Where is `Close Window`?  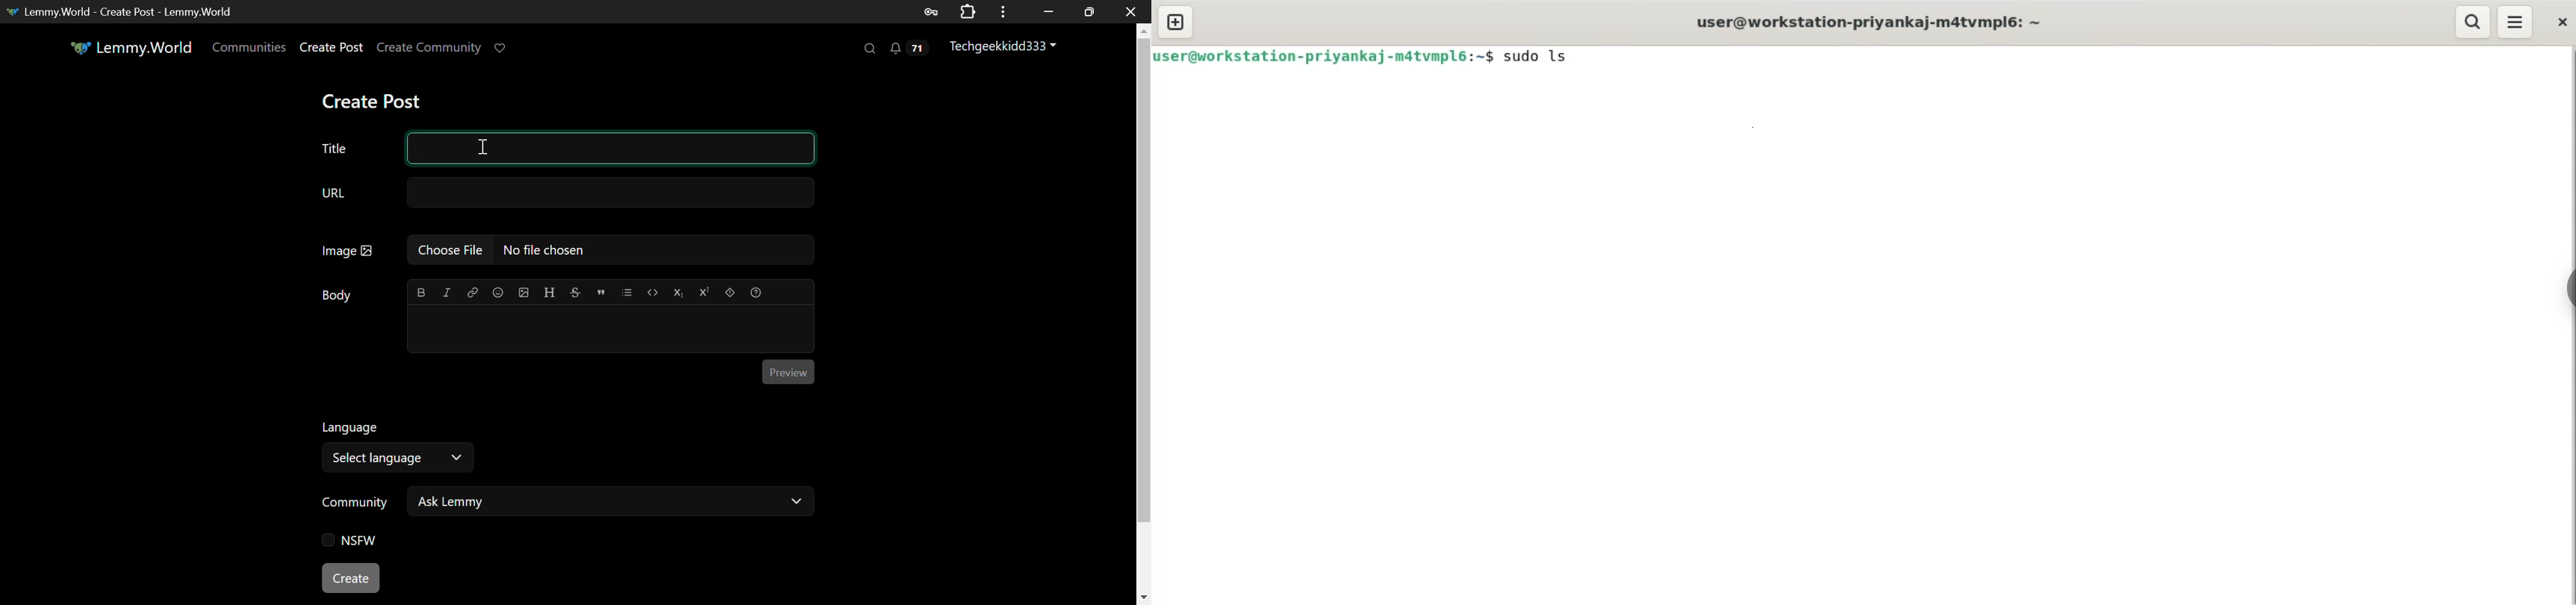 Close Window is located at coordinates (1132, 10).